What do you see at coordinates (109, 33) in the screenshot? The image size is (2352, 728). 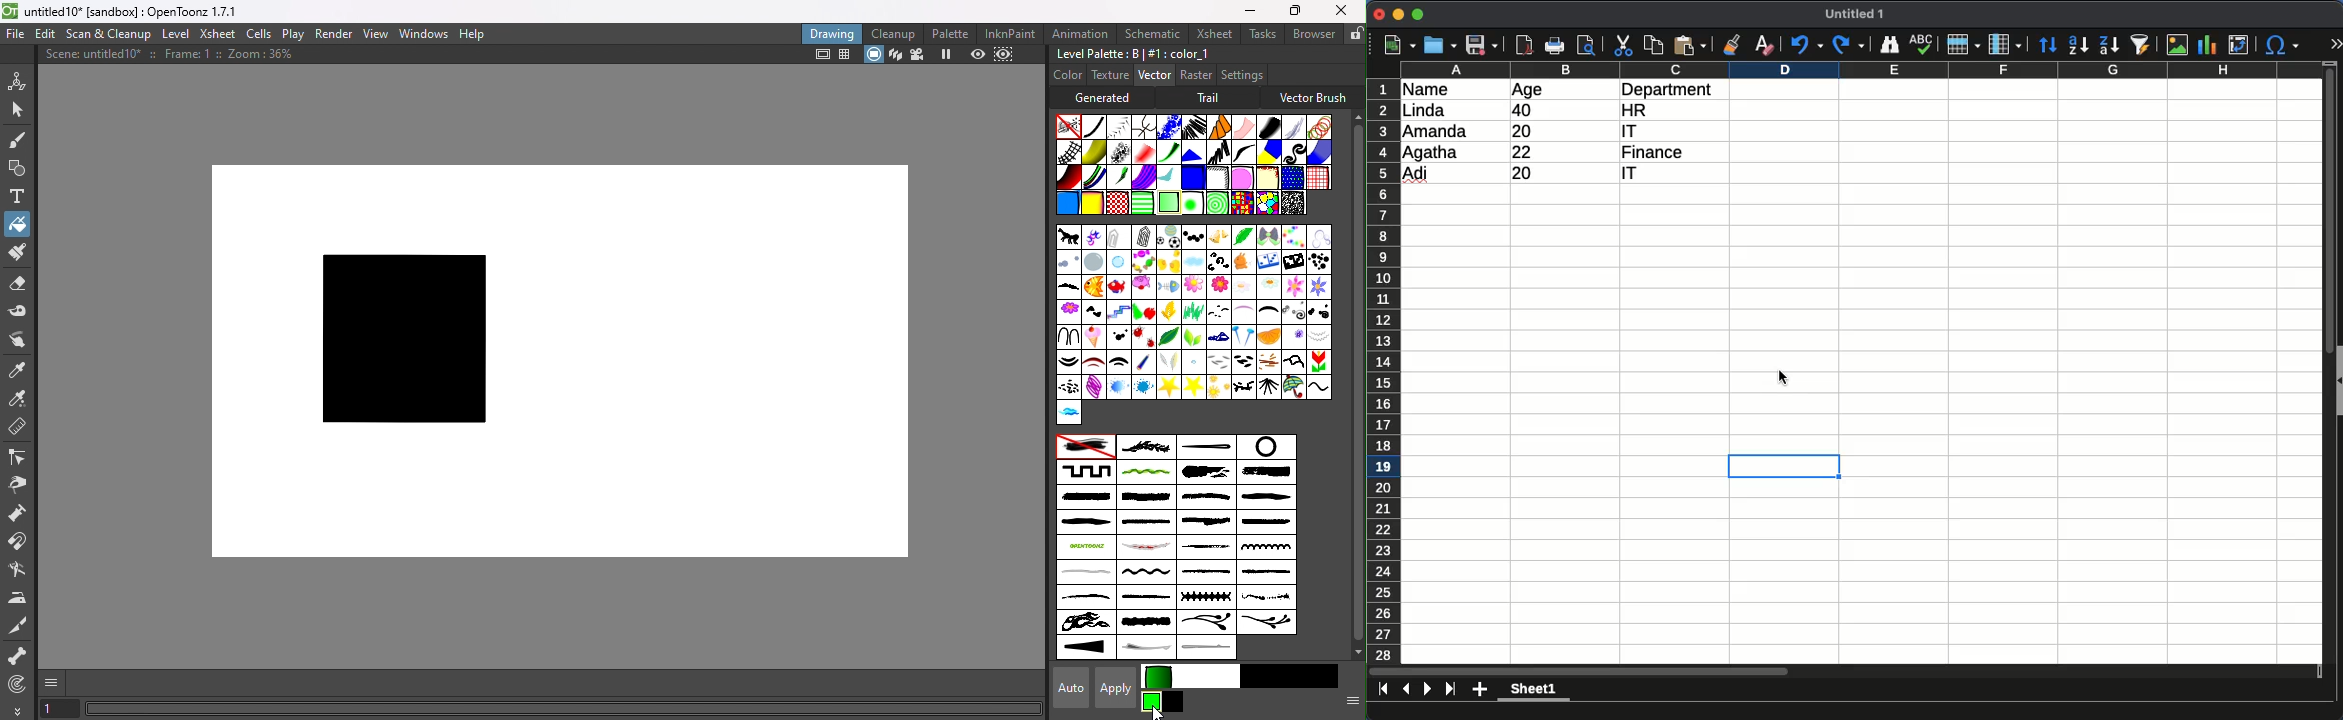 I see `Scan & Cleanup` at bounding box center [109, 33].